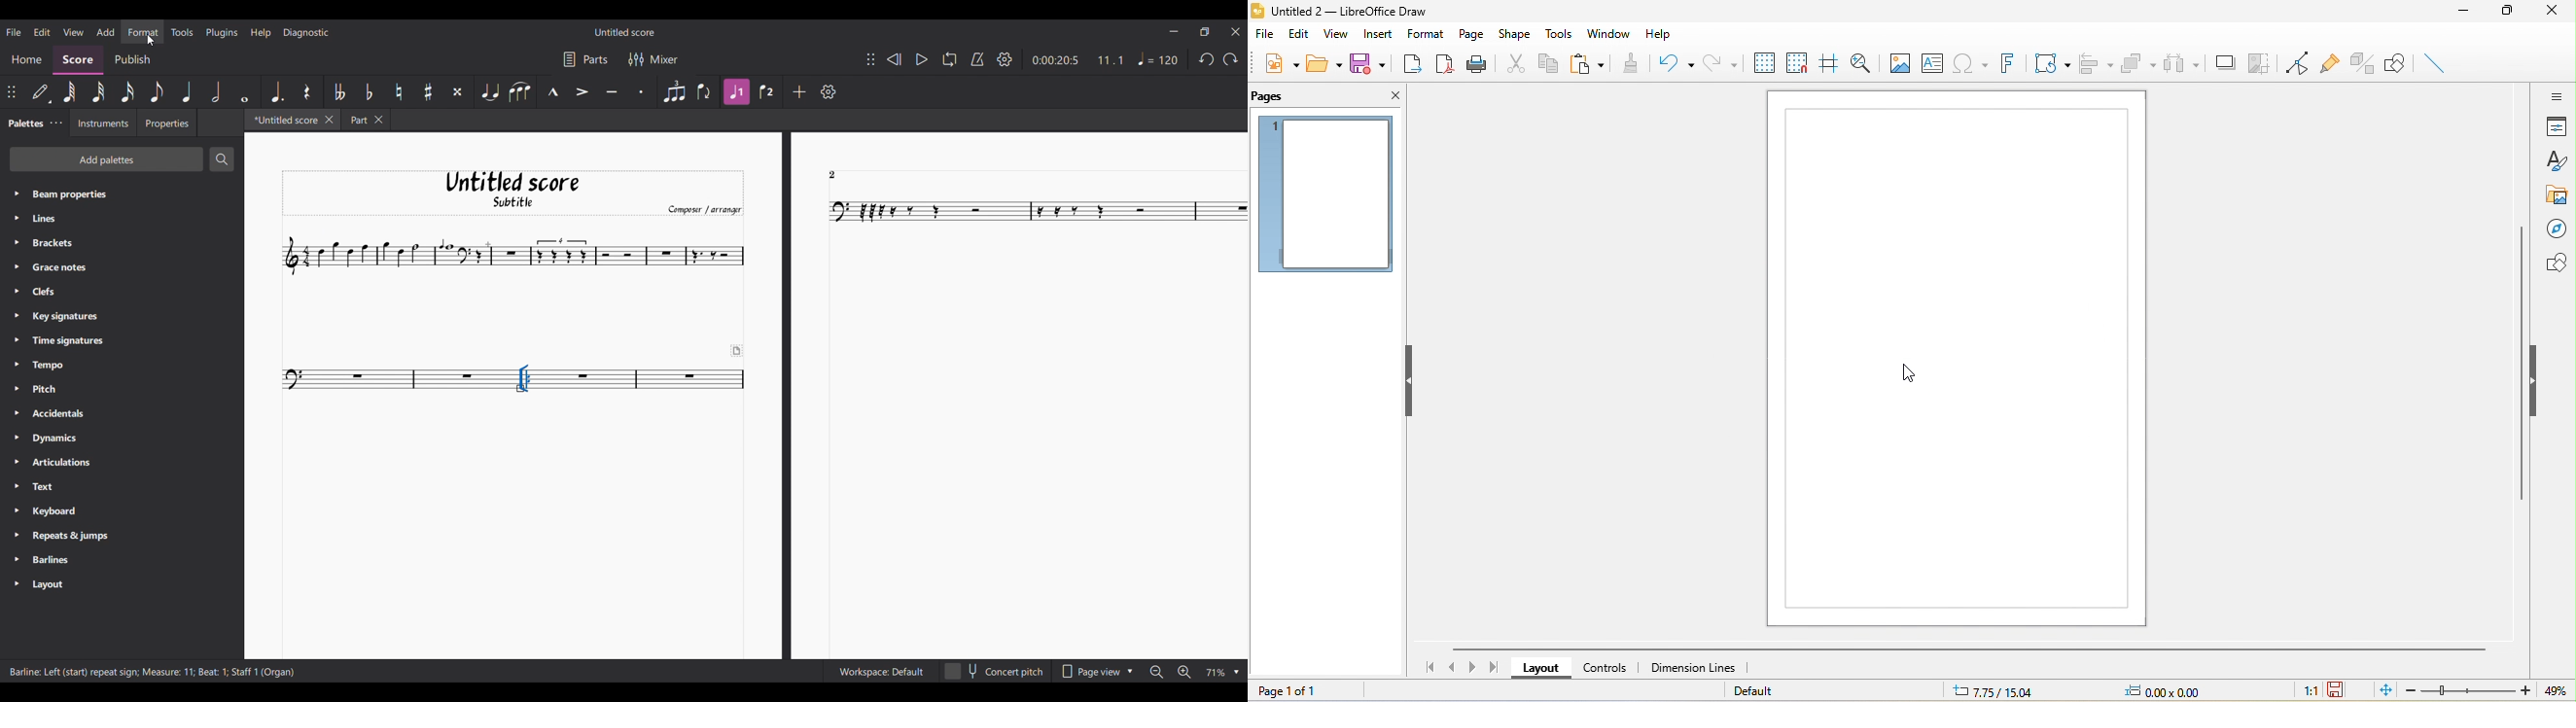  I want to click on Publish, so click(132, 60).